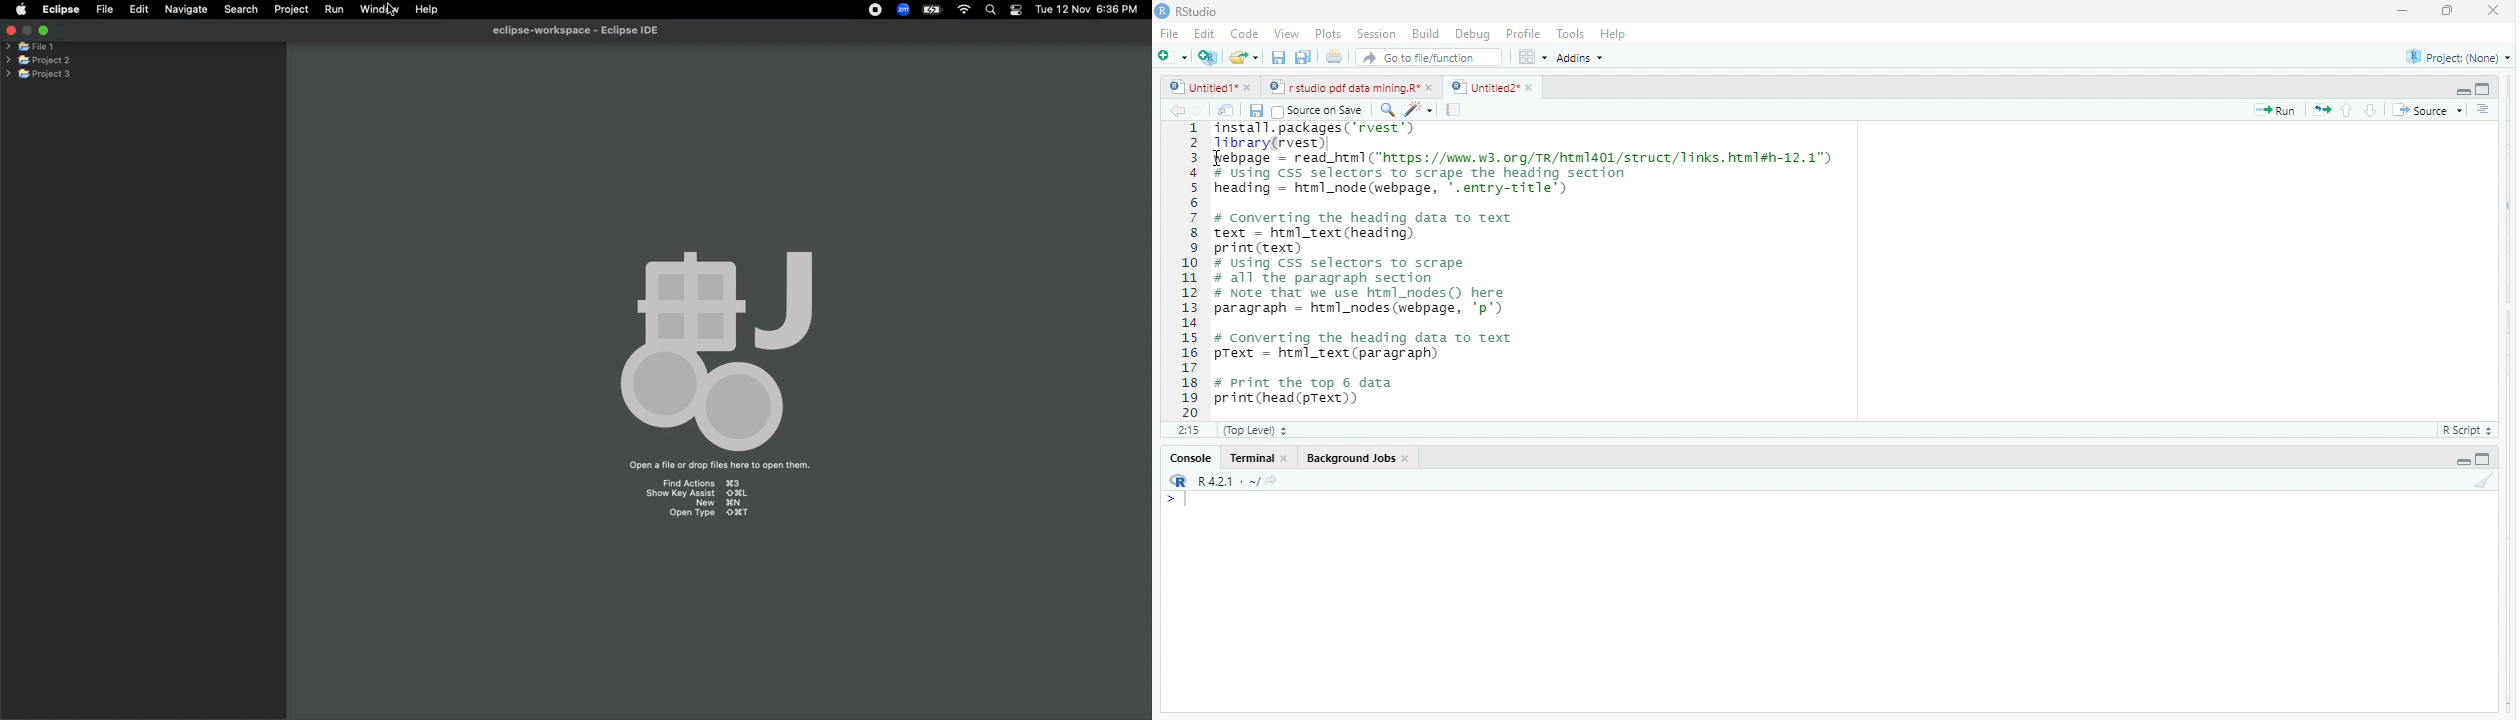 The image size is (2520, 728). I want to click on close, so click(1407, 458).